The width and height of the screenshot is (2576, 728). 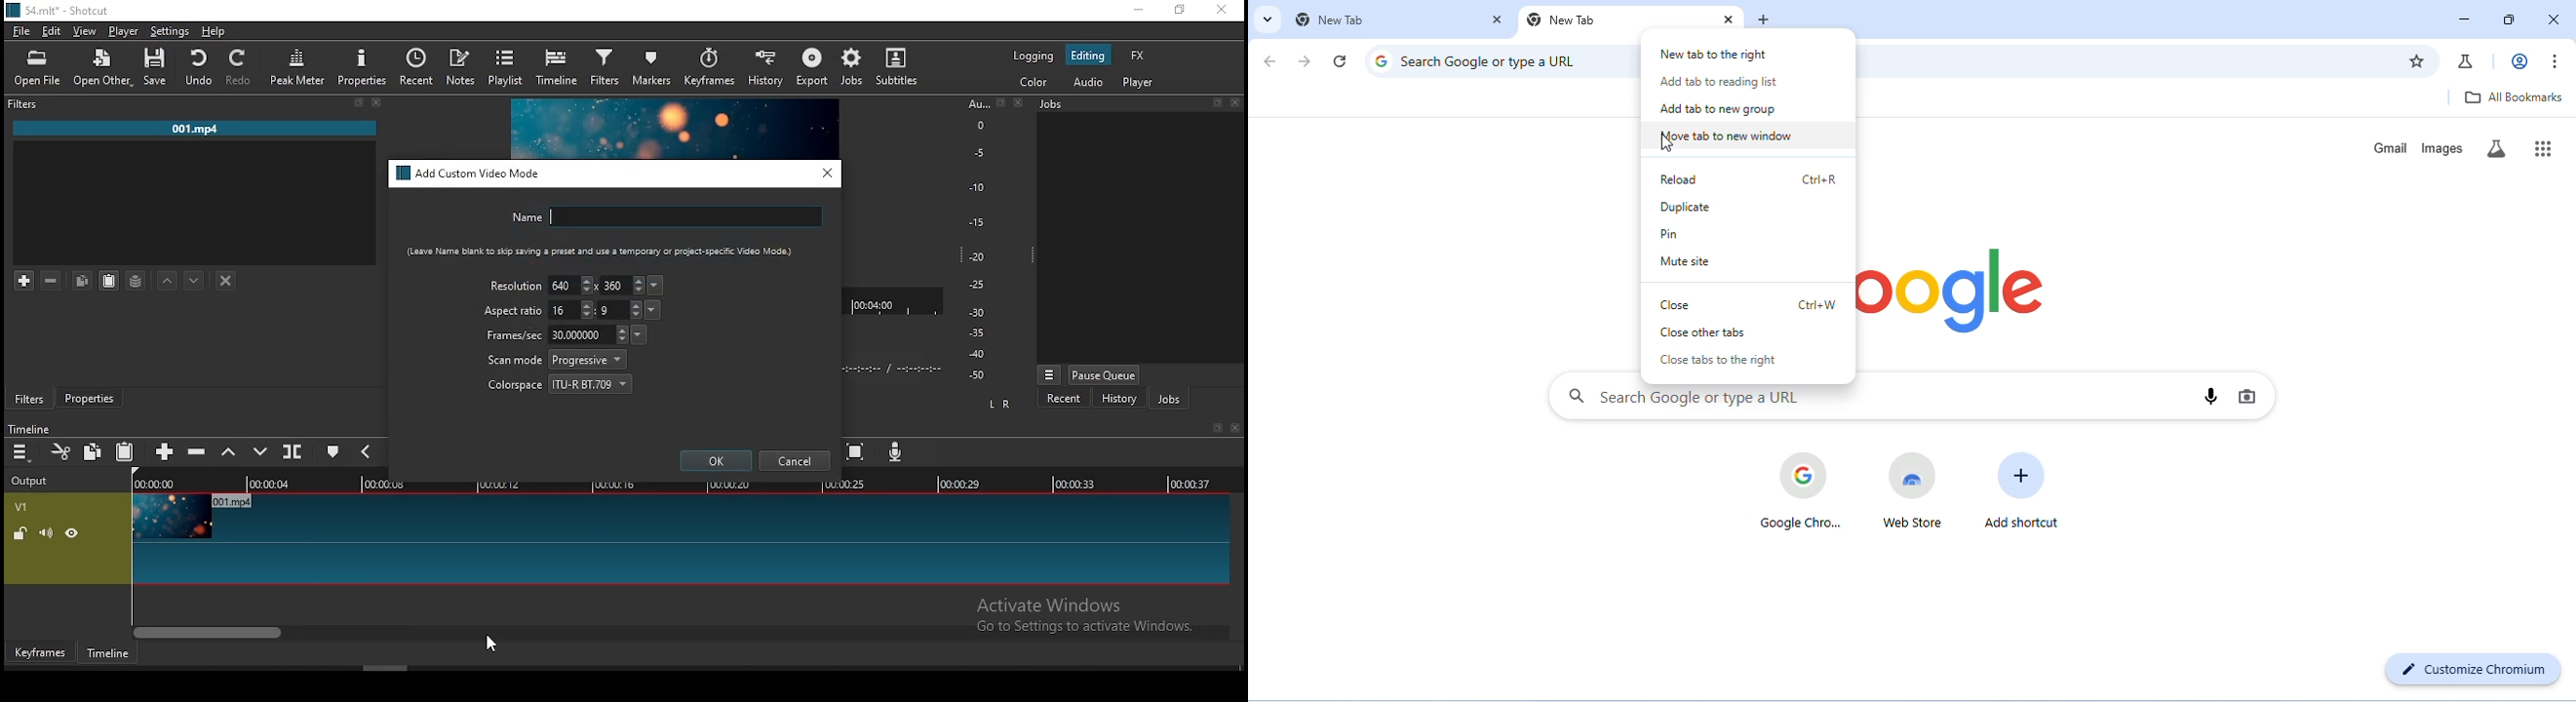 What do you see at coordinates (2023, 489) in the screenshot?
I see `add shortcut` at bounding box center [2023, 489].